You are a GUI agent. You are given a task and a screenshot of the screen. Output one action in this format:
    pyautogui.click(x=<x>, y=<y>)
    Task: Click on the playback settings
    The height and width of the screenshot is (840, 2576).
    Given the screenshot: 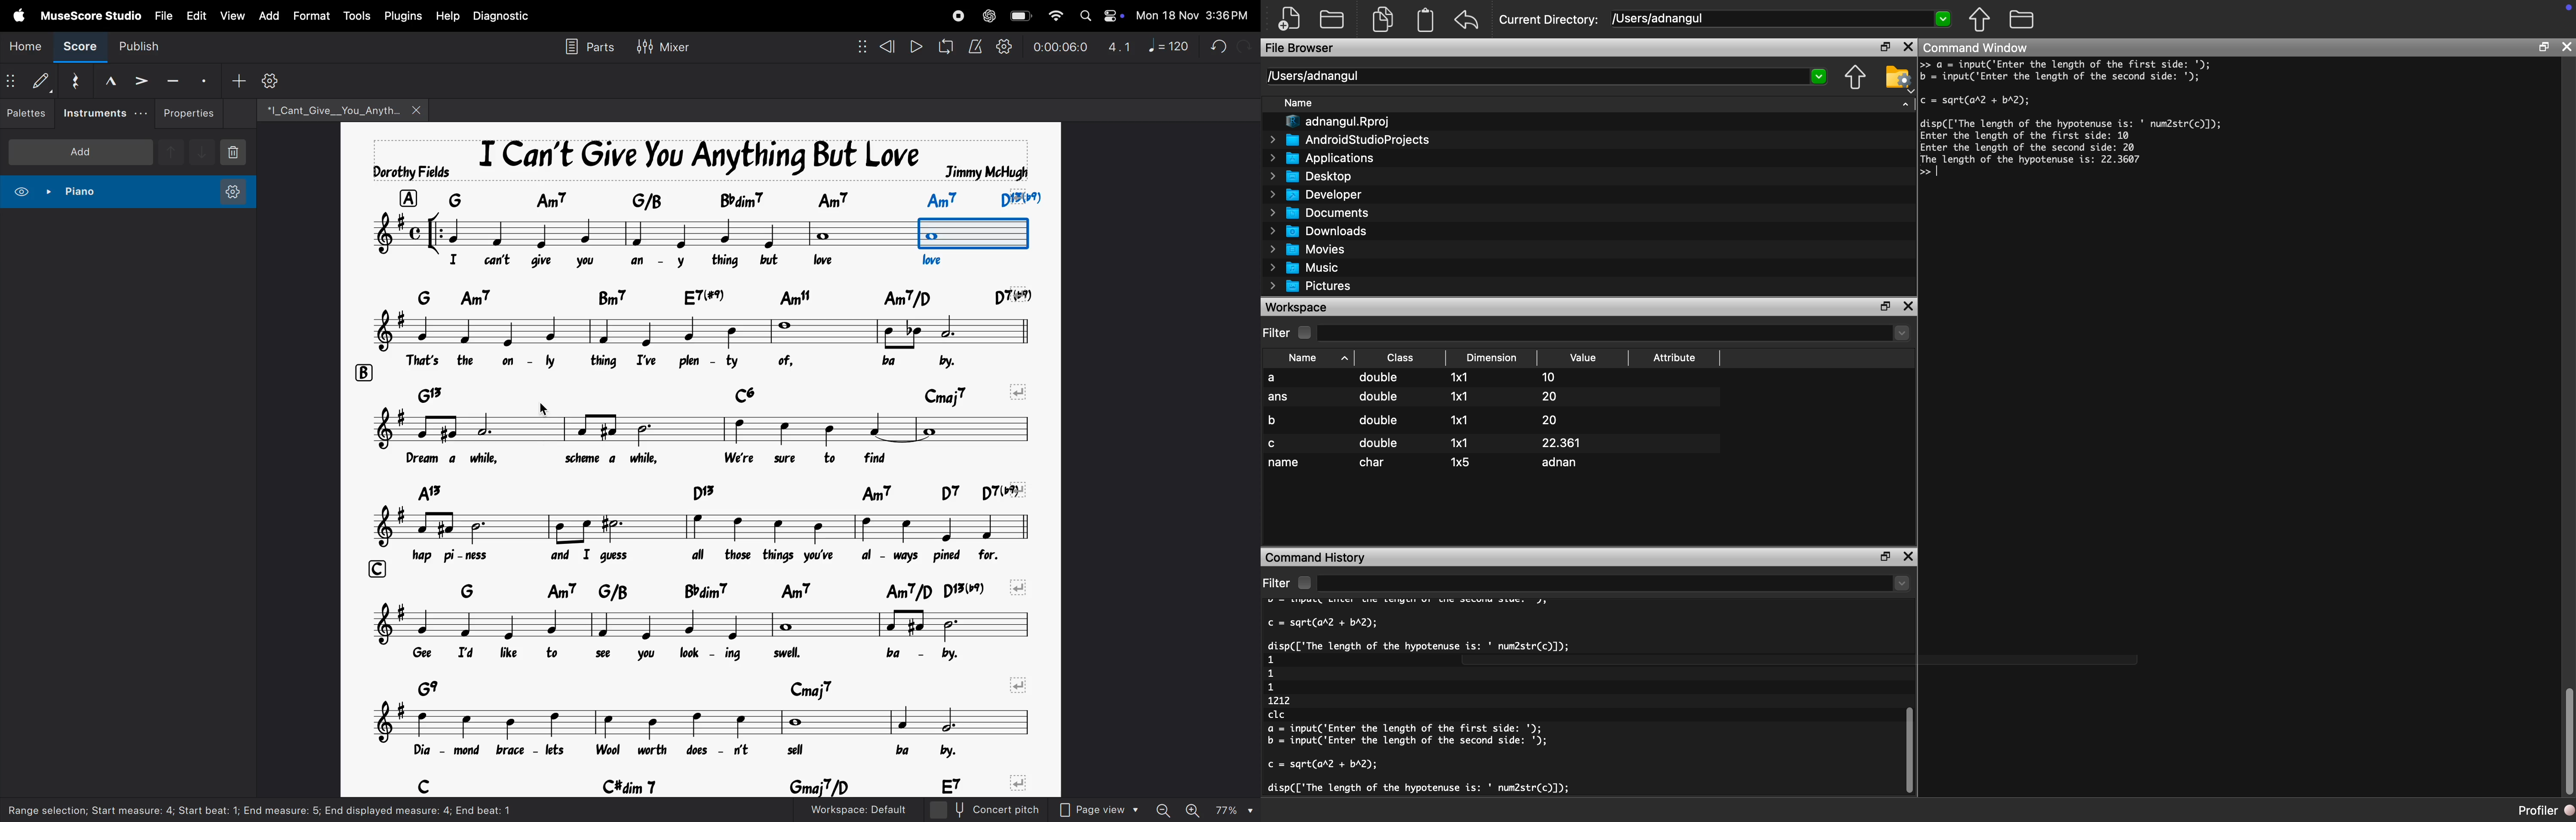 What is the action you would take?
    pyautogui.click(x=1003, y=47)
    